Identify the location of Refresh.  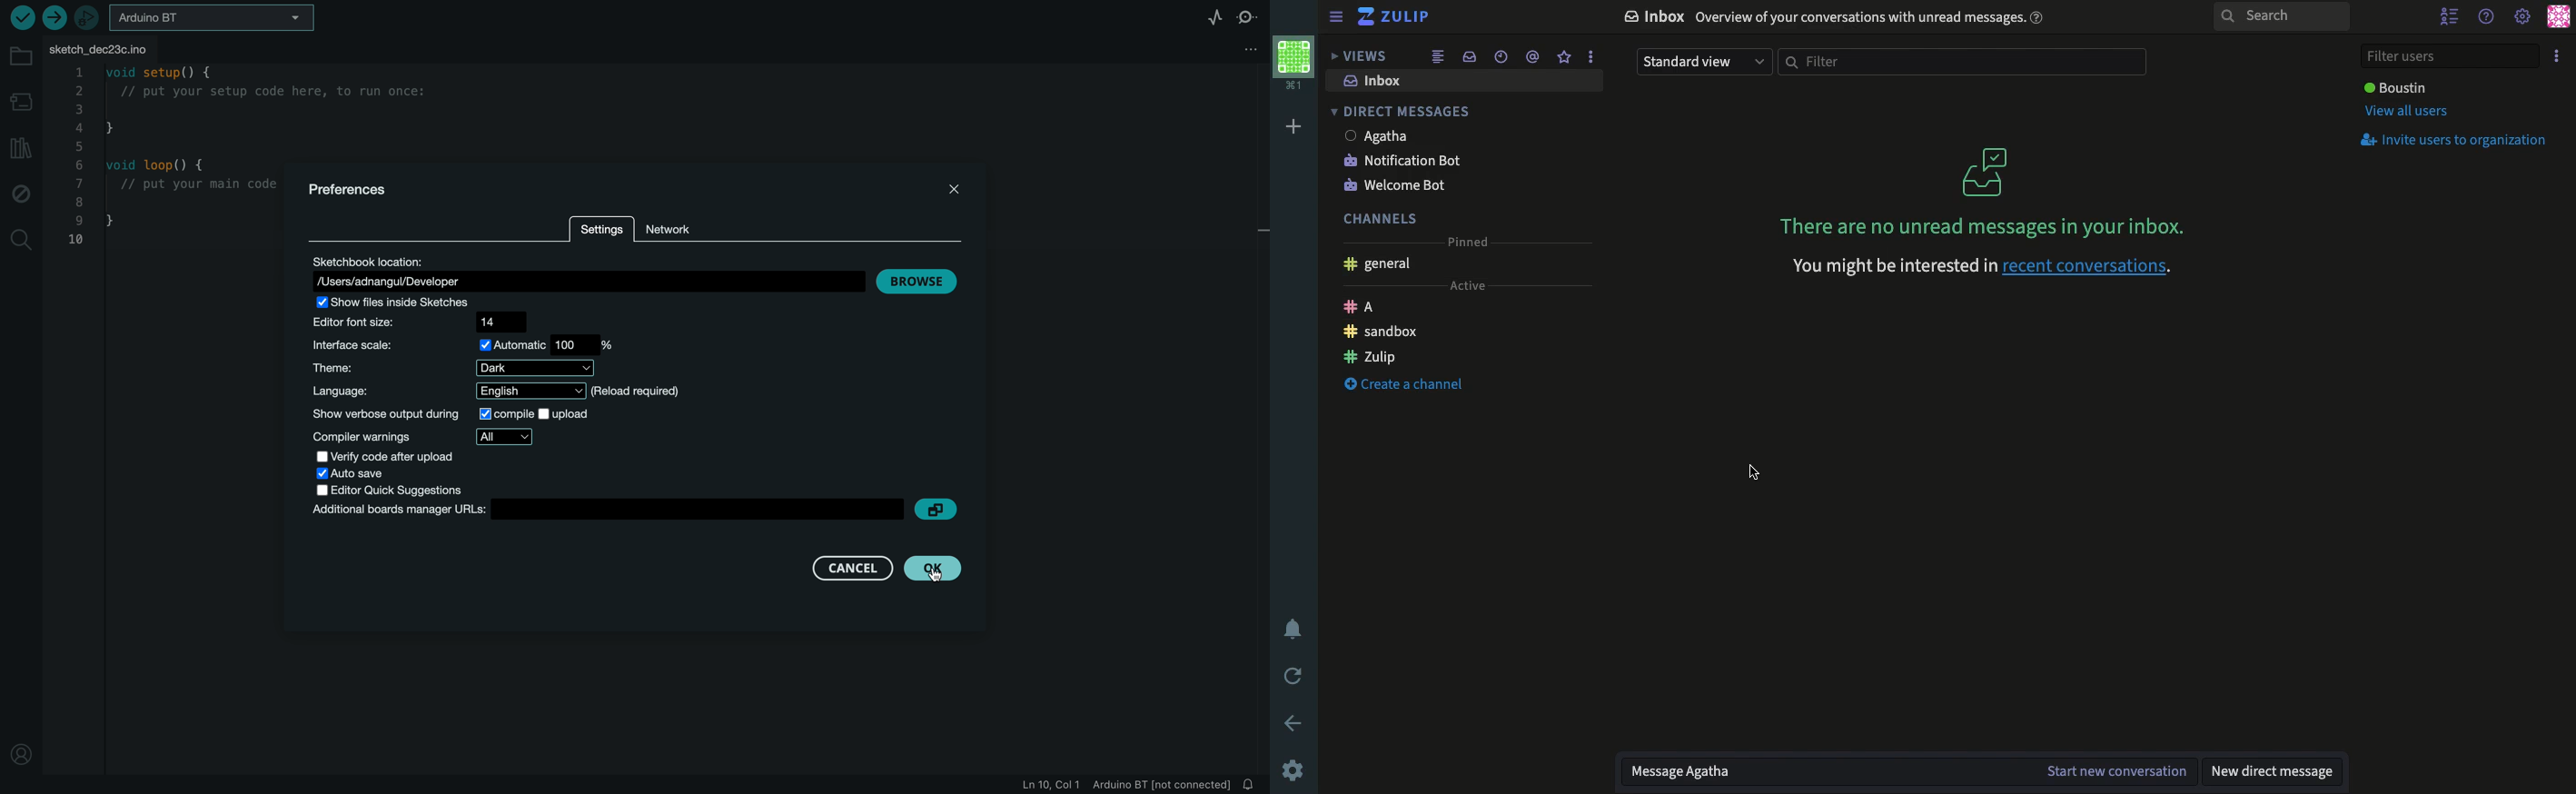
(1291, 678).